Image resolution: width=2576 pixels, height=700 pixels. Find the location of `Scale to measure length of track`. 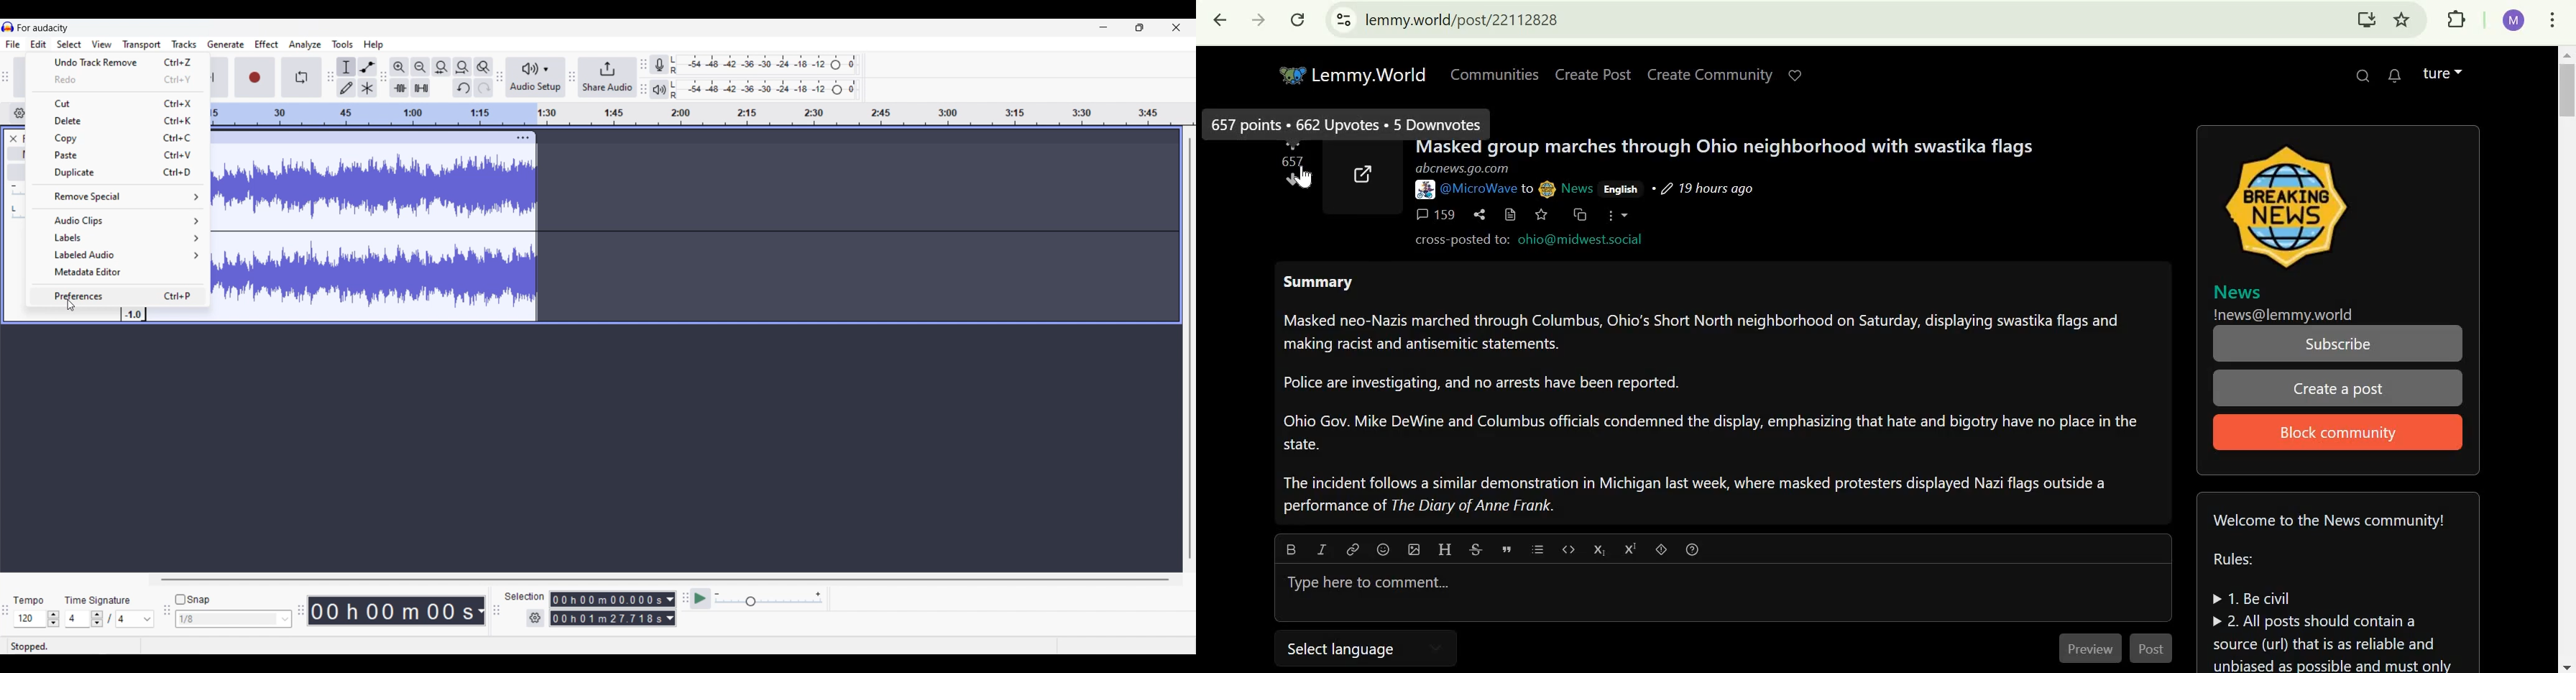

Scale to measure length of track is located at coordinates (704, 114).